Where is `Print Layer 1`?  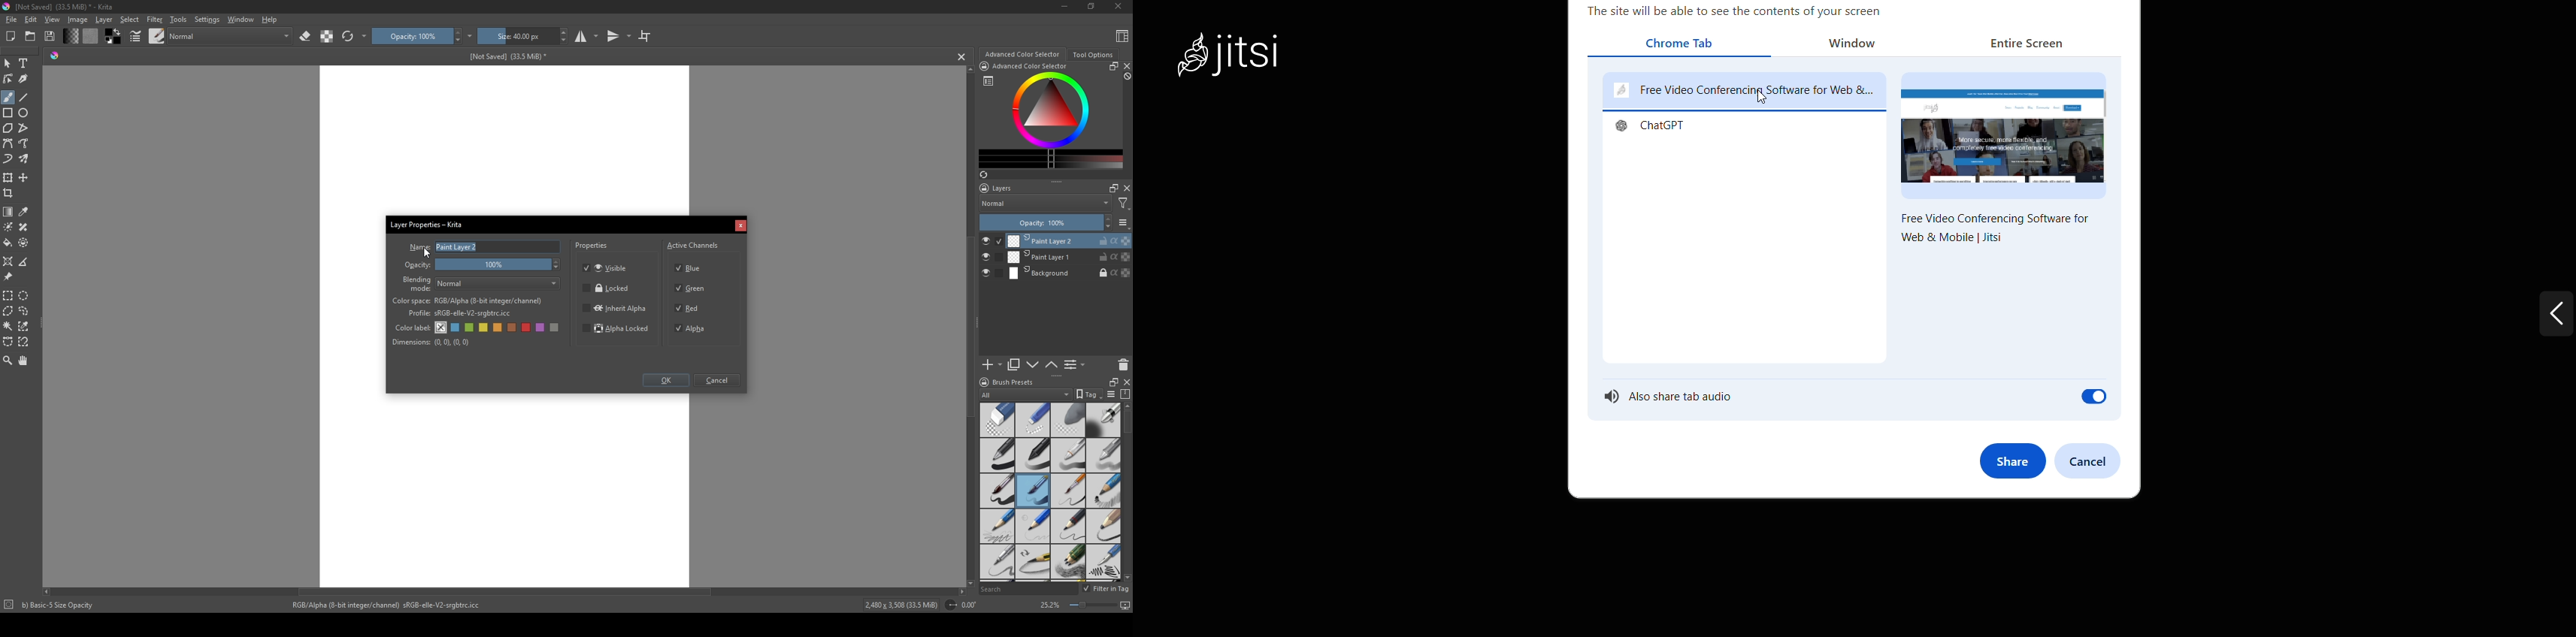 Print Layer 1 is located at coordinates (1069, 258).